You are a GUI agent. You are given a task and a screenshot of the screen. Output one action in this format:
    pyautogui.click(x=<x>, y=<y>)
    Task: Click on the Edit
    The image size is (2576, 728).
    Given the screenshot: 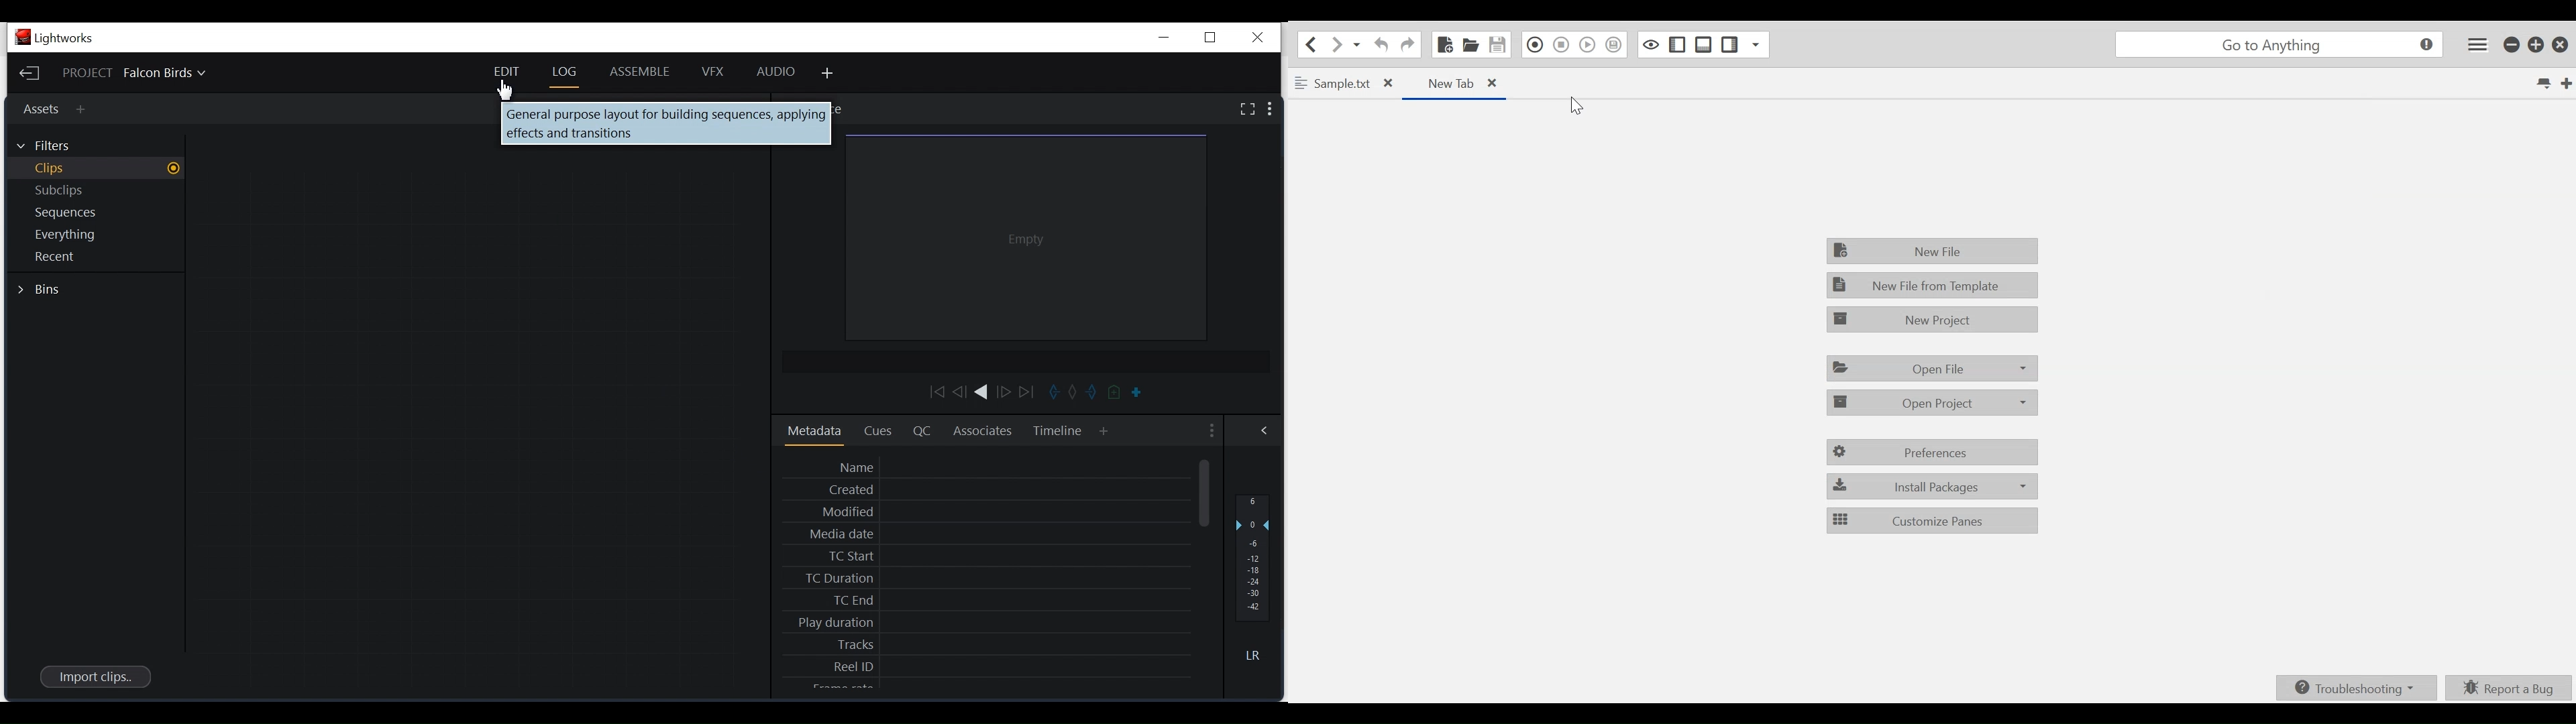 What is the action you would take?
    pyautogui.click(x=504, y=70)
    